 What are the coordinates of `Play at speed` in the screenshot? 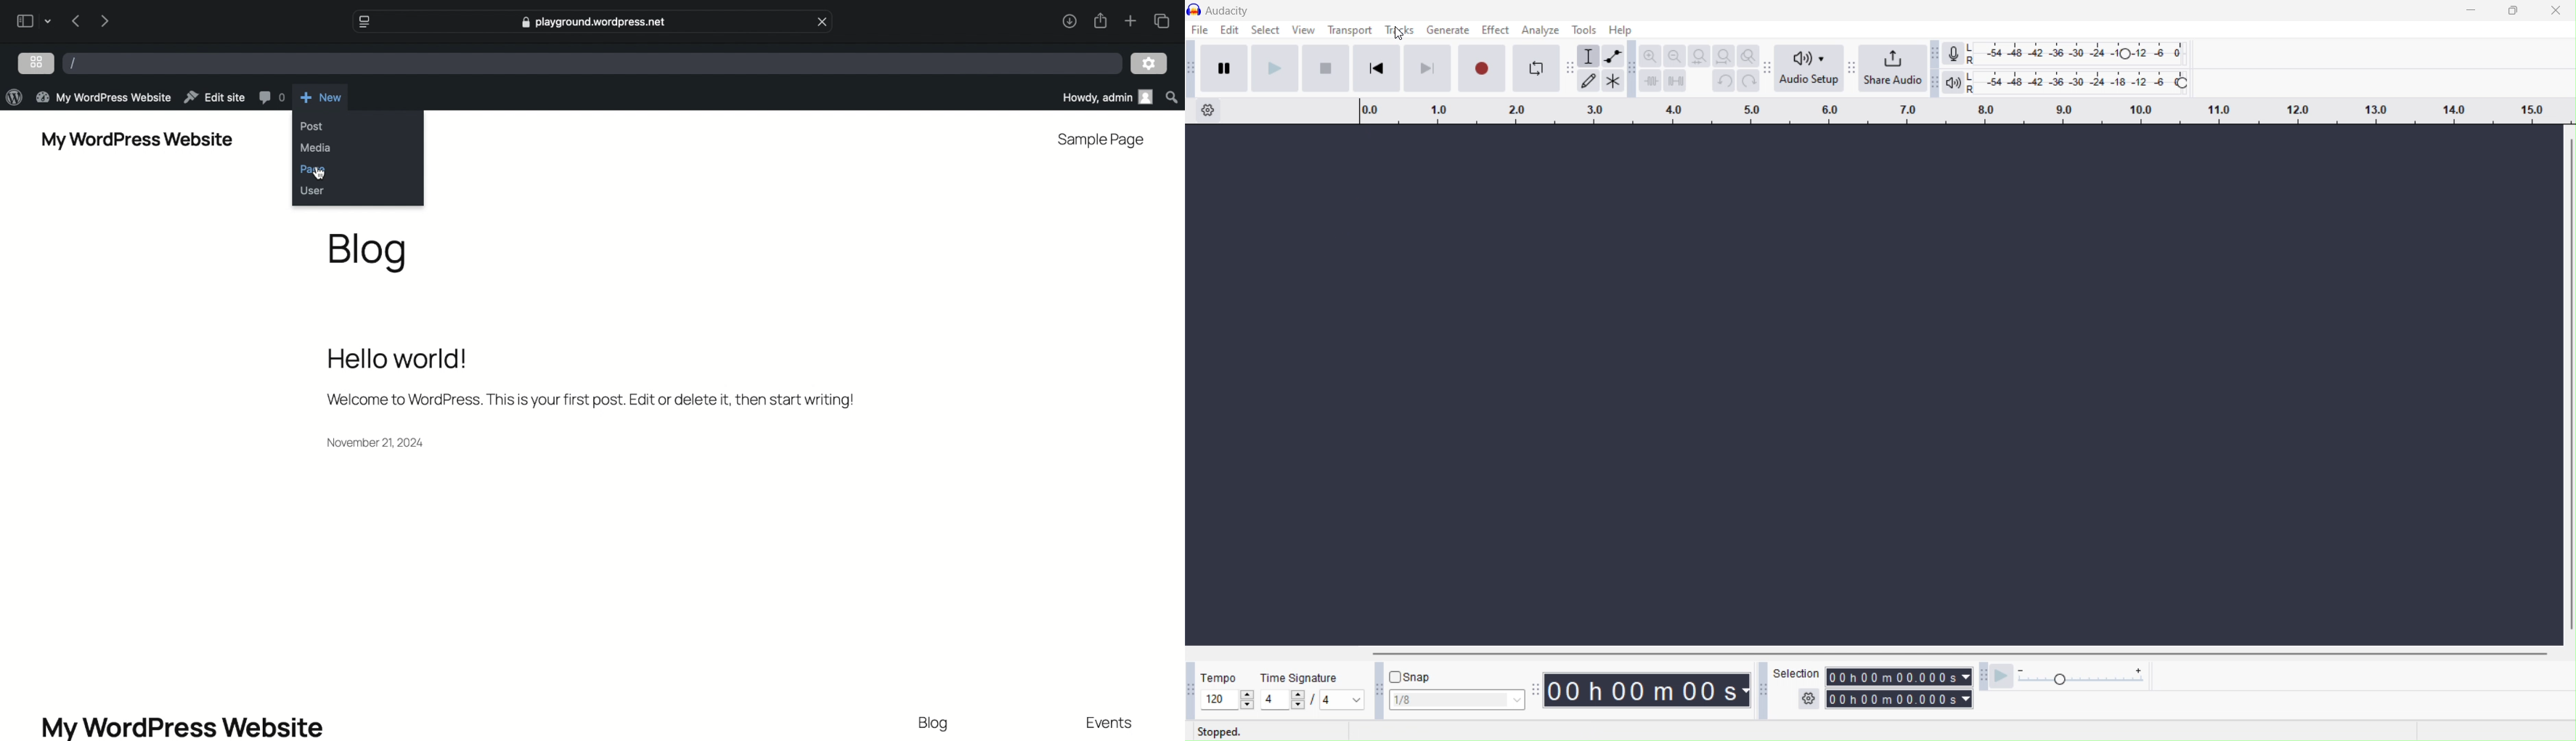 It's located at (2005, 678).